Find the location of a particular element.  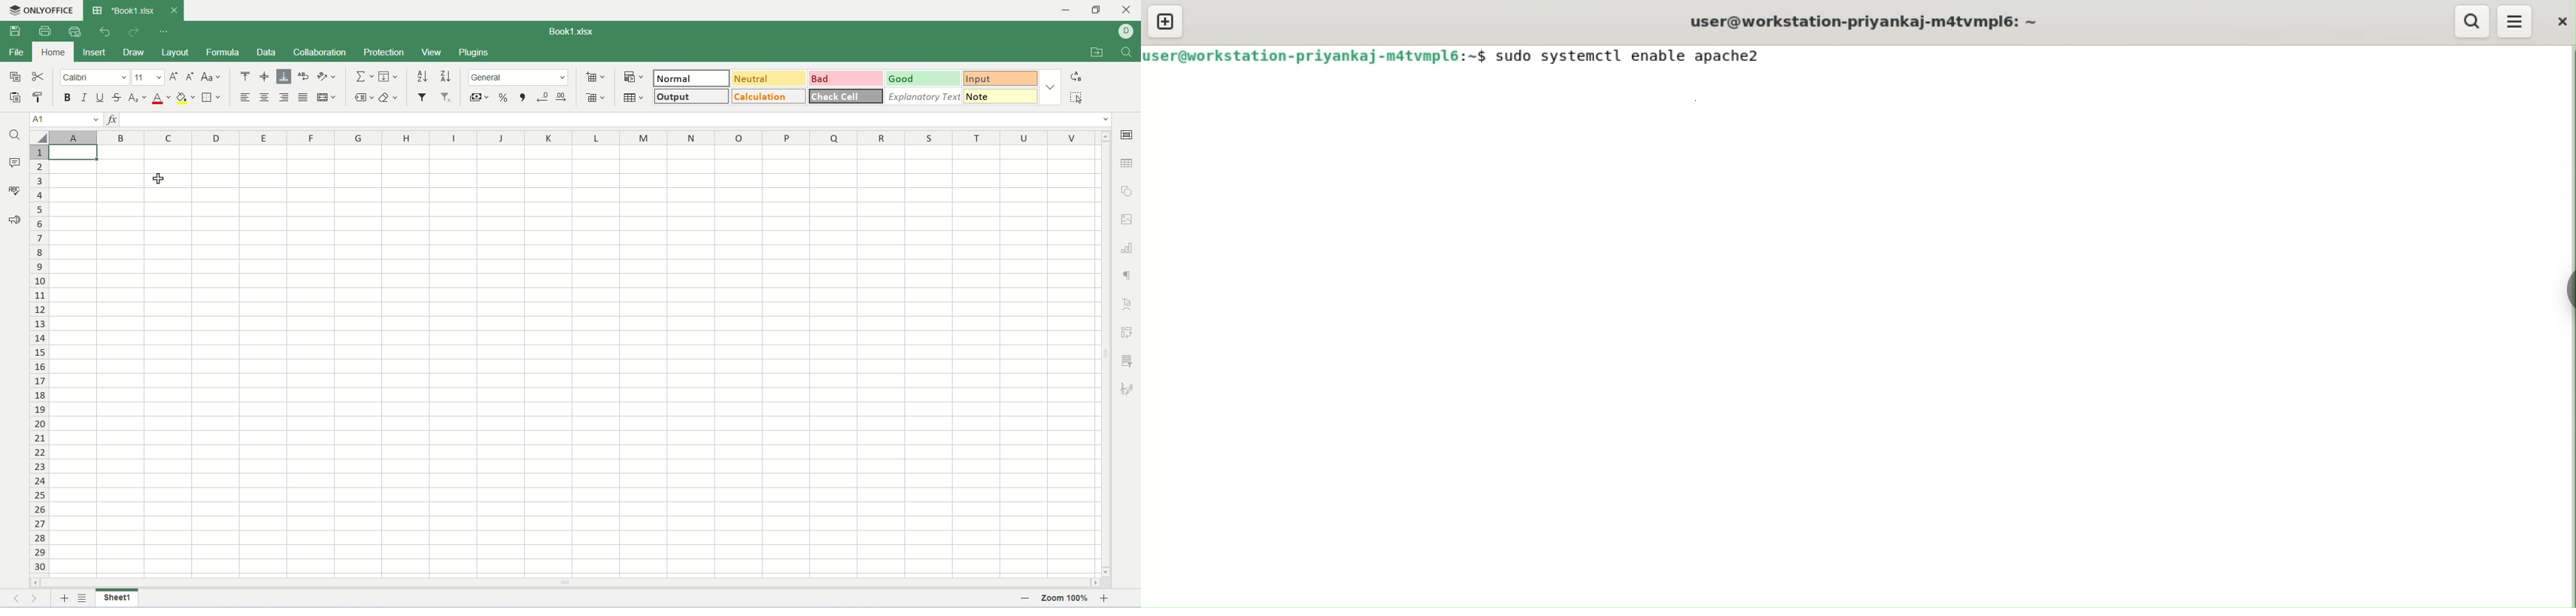

clear is located at coordinates (388, 99).